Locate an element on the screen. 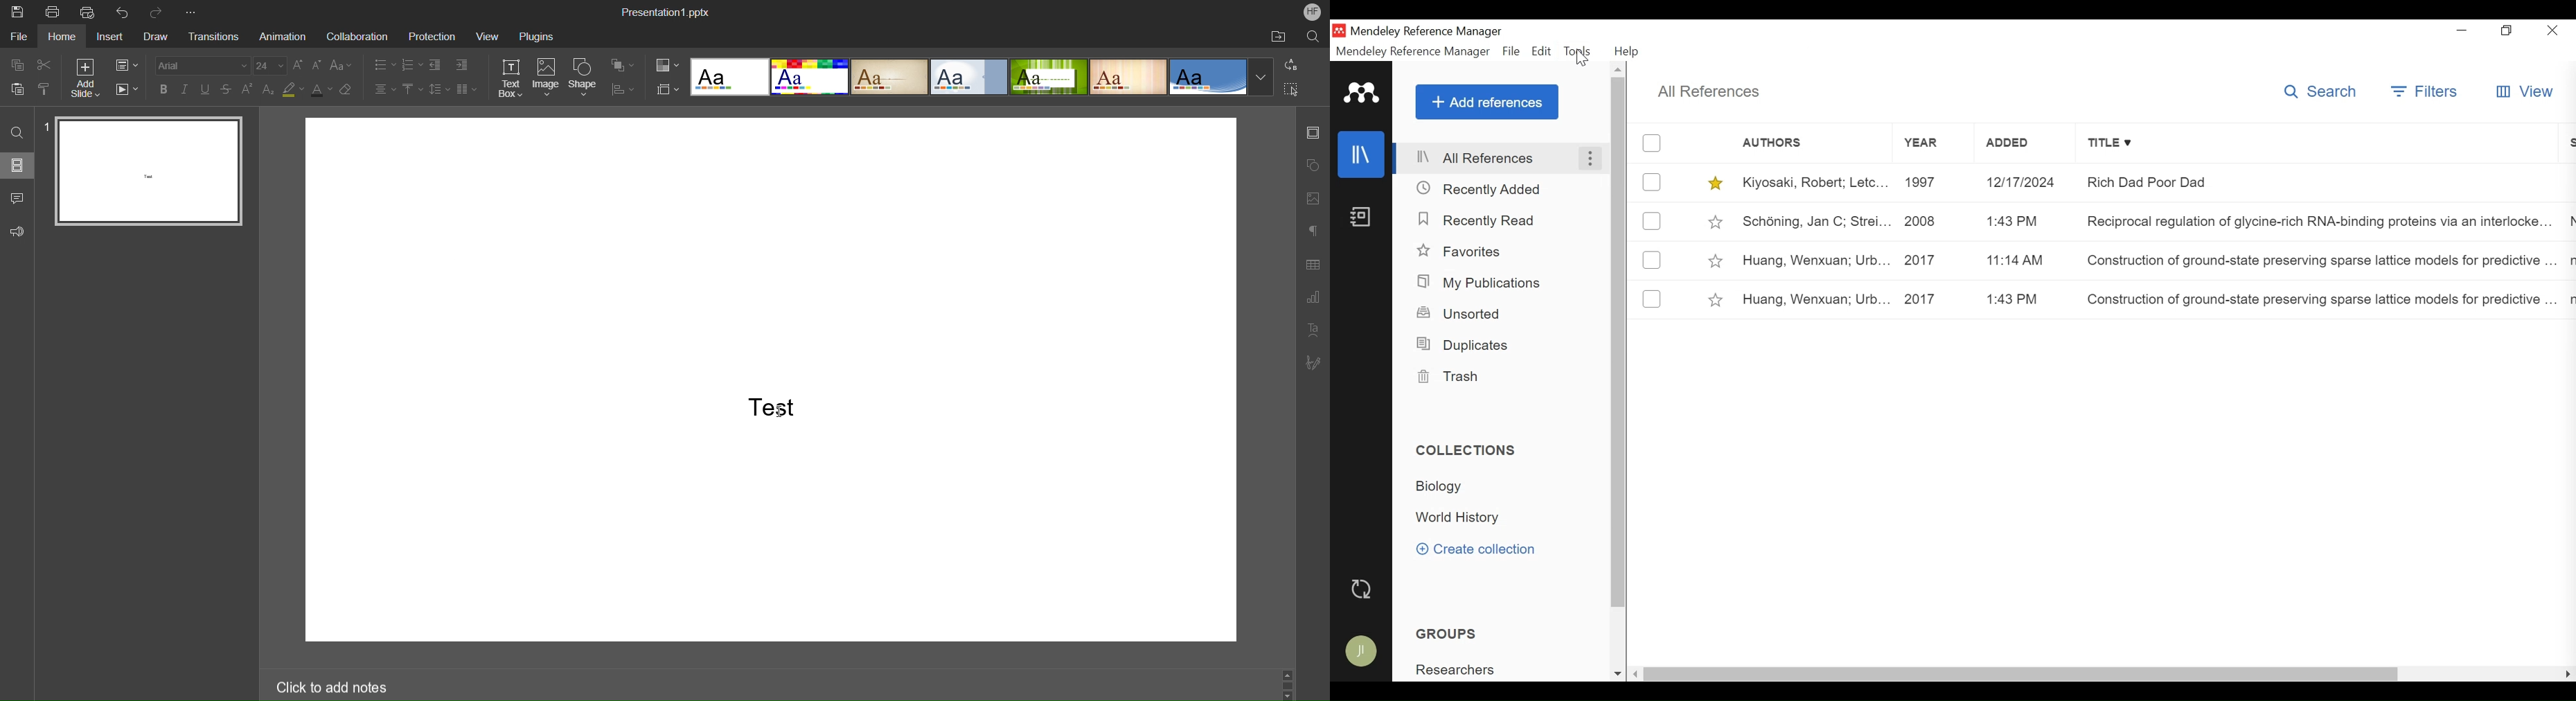 The width and height of the screenshot is (2576, 728). Font Size is located at coordinates (270, 66).